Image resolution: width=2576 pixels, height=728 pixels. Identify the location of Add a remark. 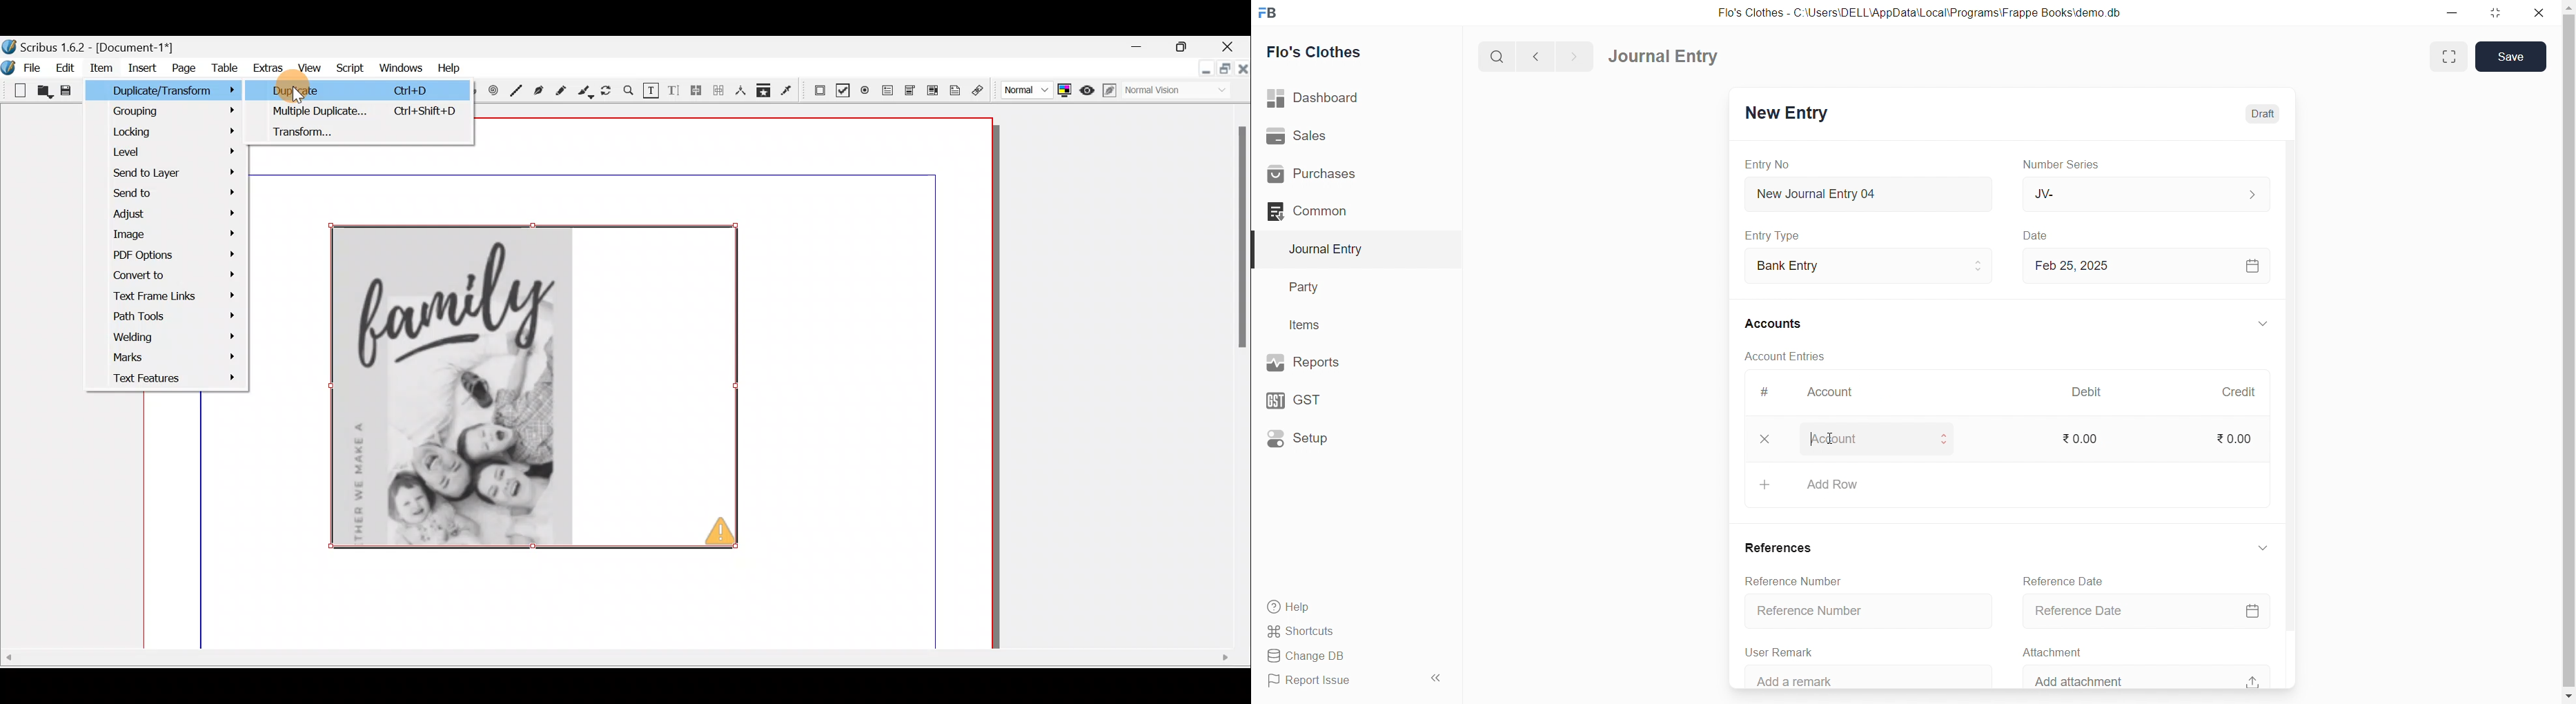
(1863, 677).